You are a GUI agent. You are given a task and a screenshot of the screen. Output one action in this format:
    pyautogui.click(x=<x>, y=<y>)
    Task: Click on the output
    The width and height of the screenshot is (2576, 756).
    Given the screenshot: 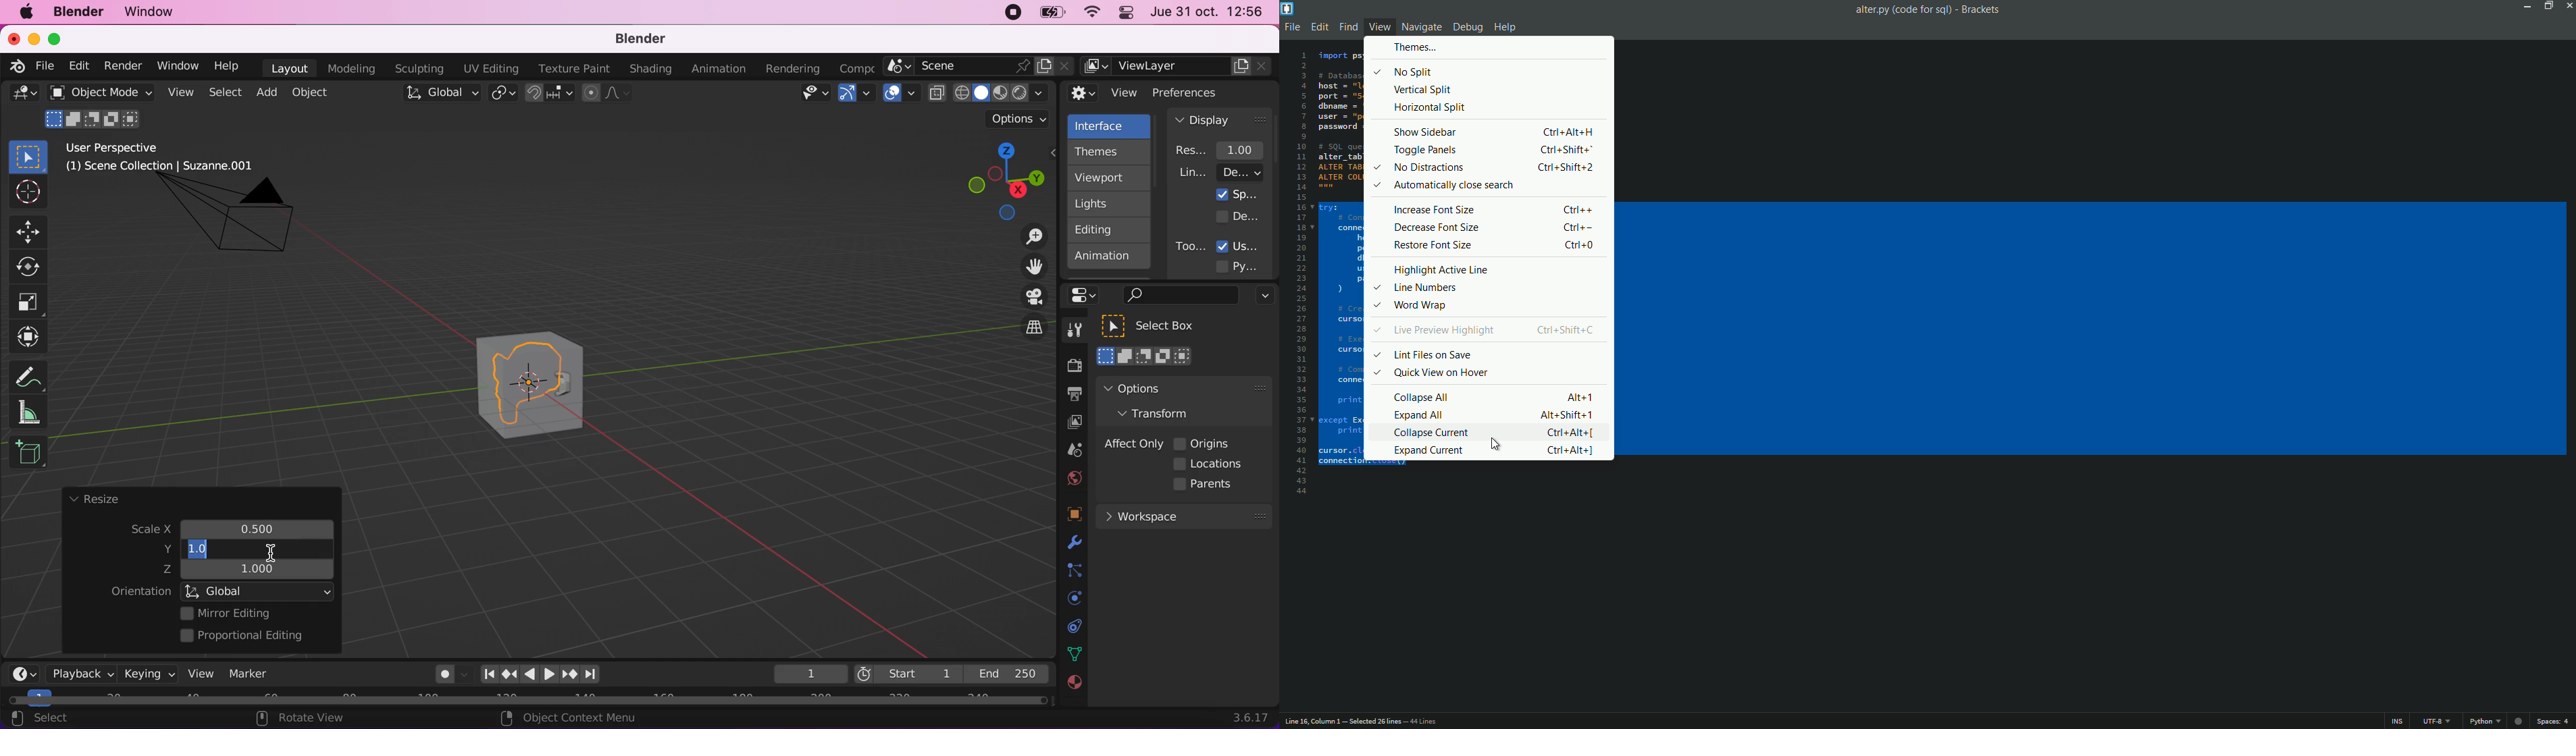 What is the action you would take?
    pyautogui.click(x=1069, y=396)
    